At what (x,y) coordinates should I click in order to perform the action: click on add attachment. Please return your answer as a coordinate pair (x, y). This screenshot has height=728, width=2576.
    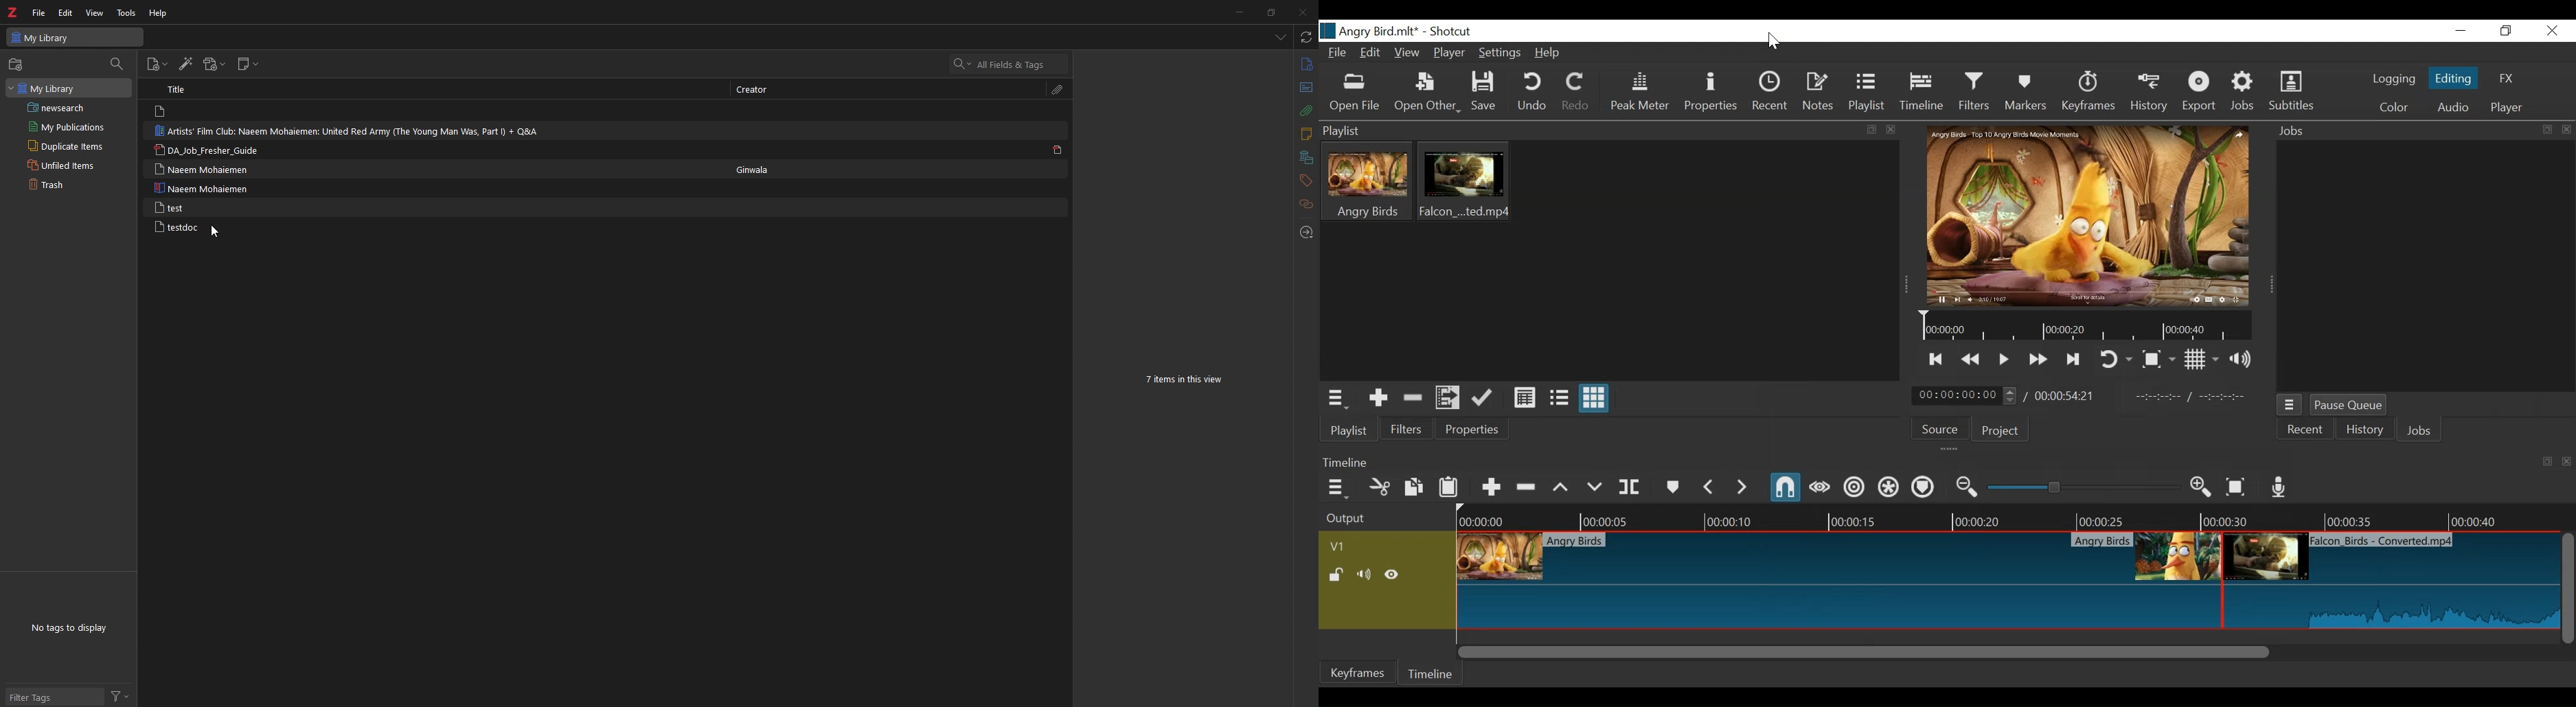
    Looking at the image, I should click on (216, 64).